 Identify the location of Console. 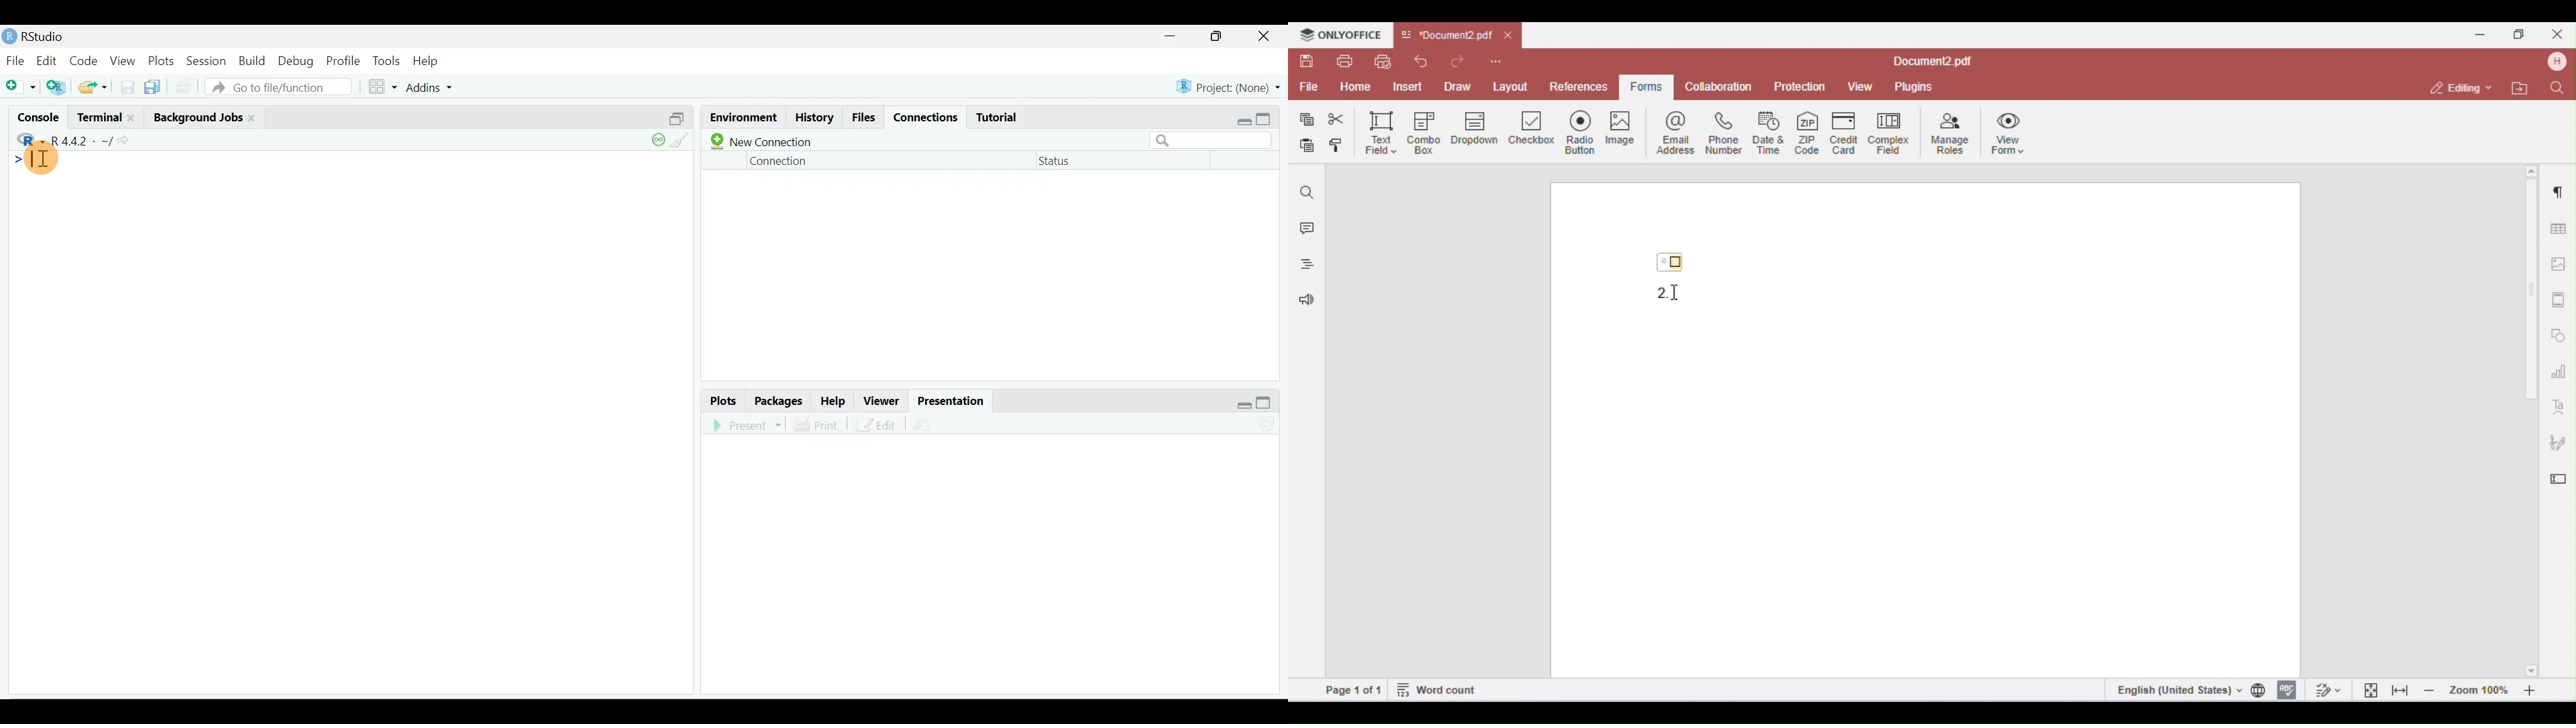
(40, 119).